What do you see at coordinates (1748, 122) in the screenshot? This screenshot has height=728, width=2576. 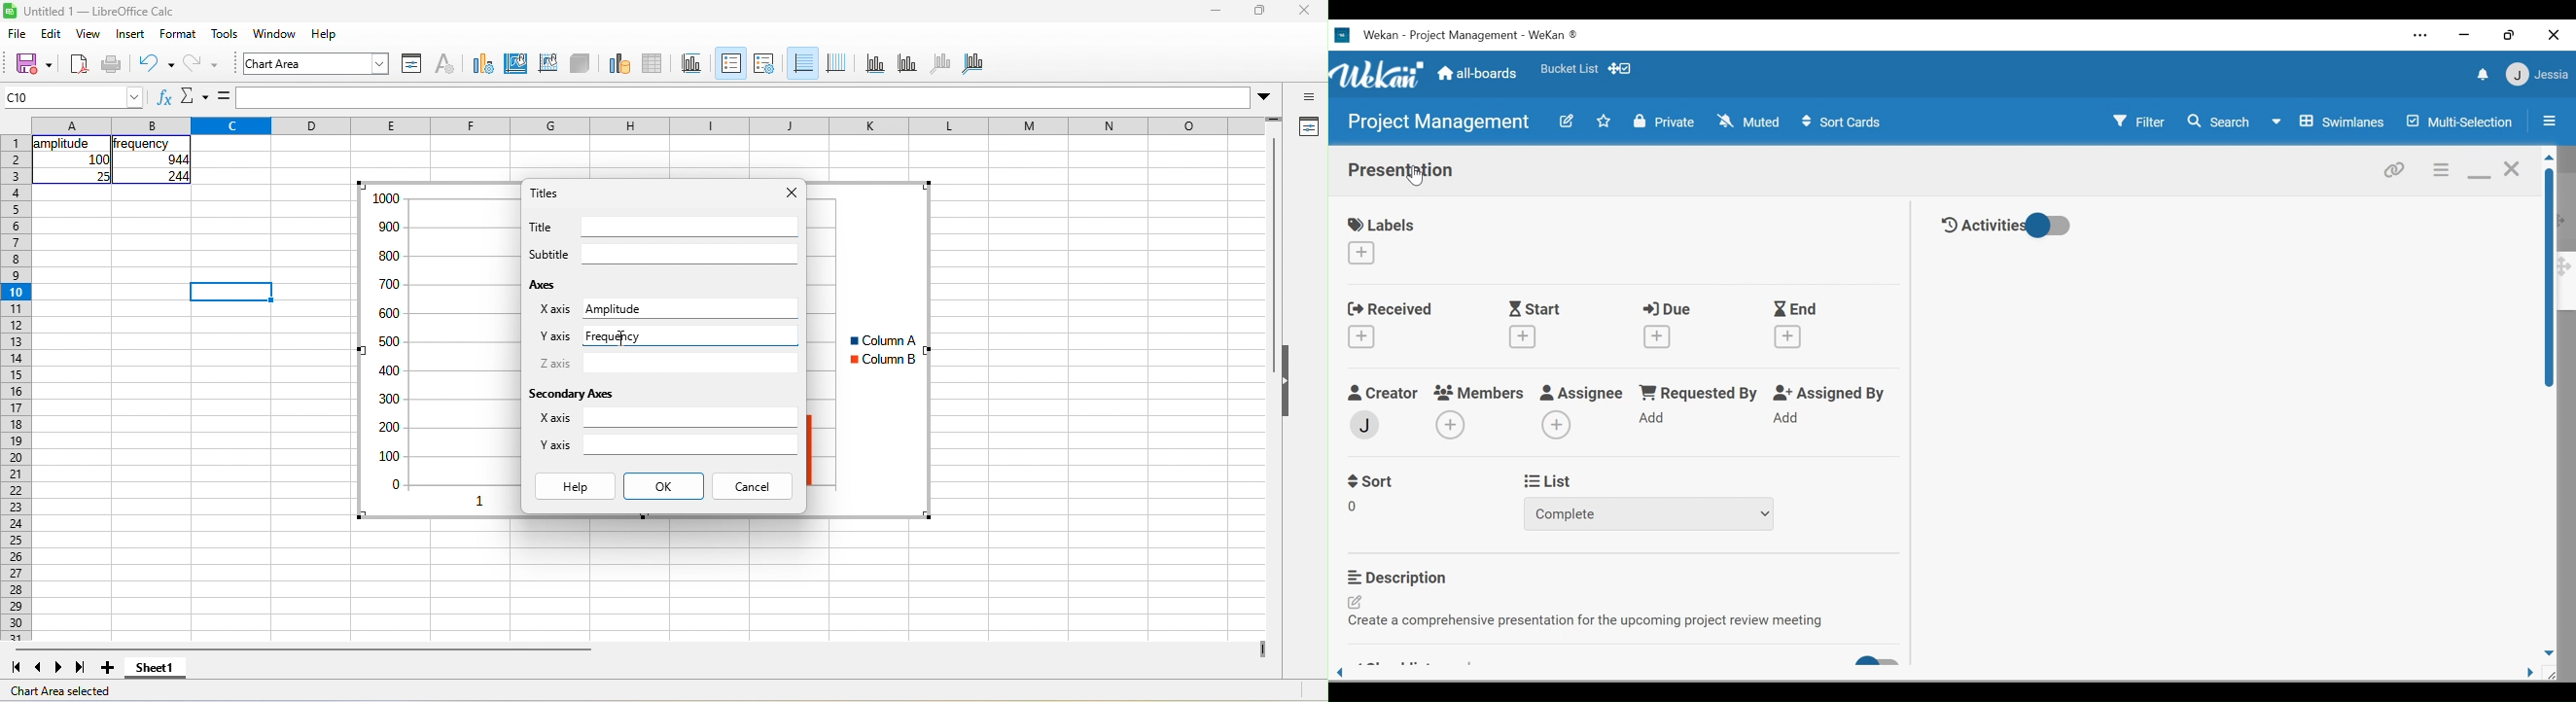 I see `Muted` at bounding box center [1748, 122].